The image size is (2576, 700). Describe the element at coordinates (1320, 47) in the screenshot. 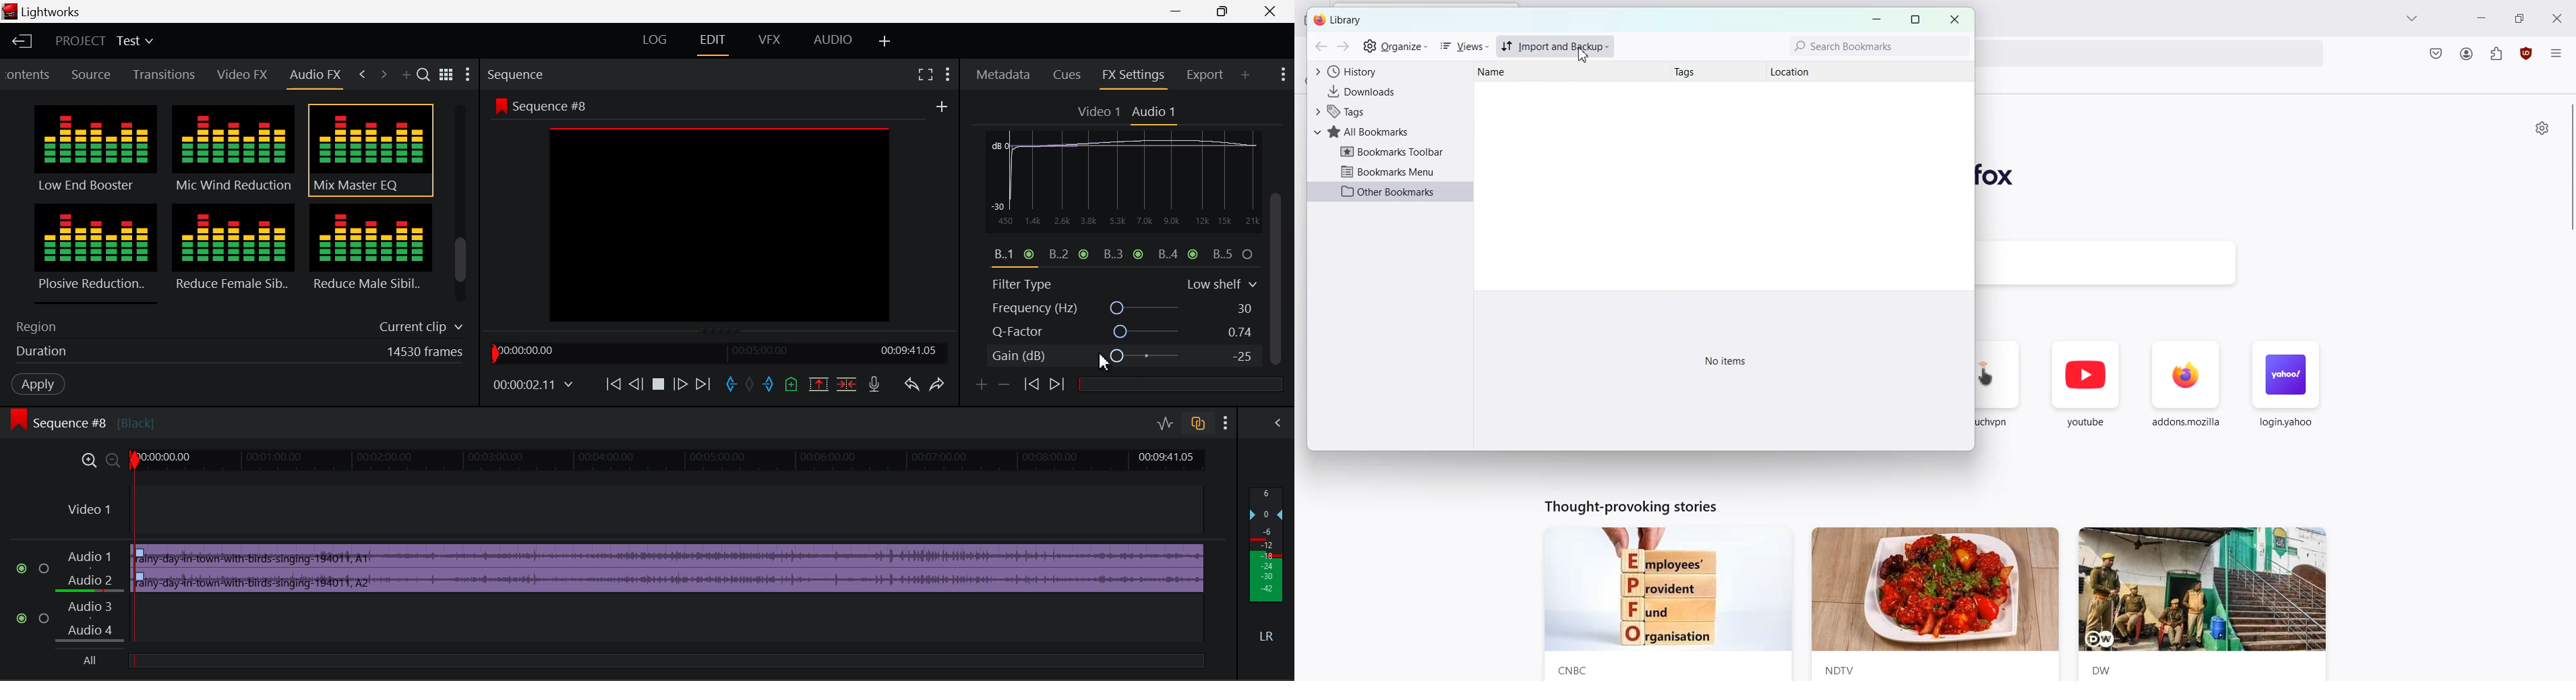

I see `Go back` at that location.